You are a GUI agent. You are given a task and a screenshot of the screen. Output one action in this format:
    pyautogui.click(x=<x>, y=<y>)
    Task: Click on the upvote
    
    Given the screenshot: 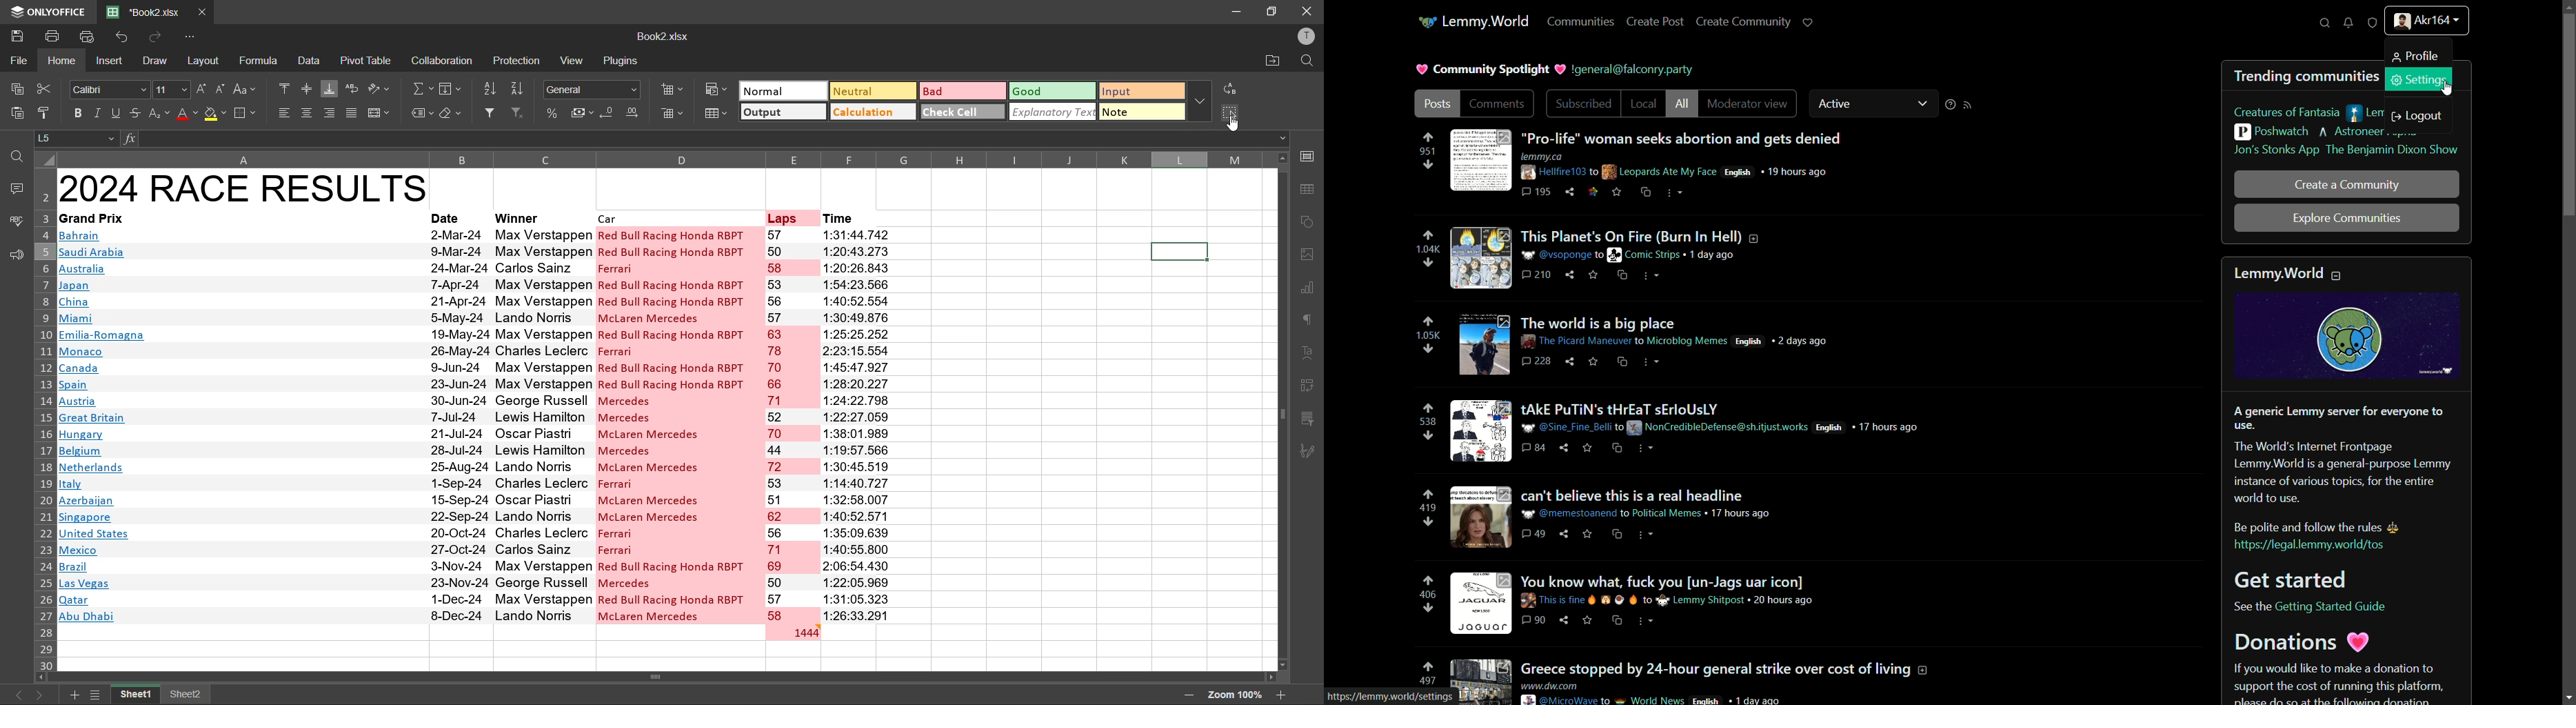 What is the action you would take?
    pyautogui.click(x=1428, y=495)
    